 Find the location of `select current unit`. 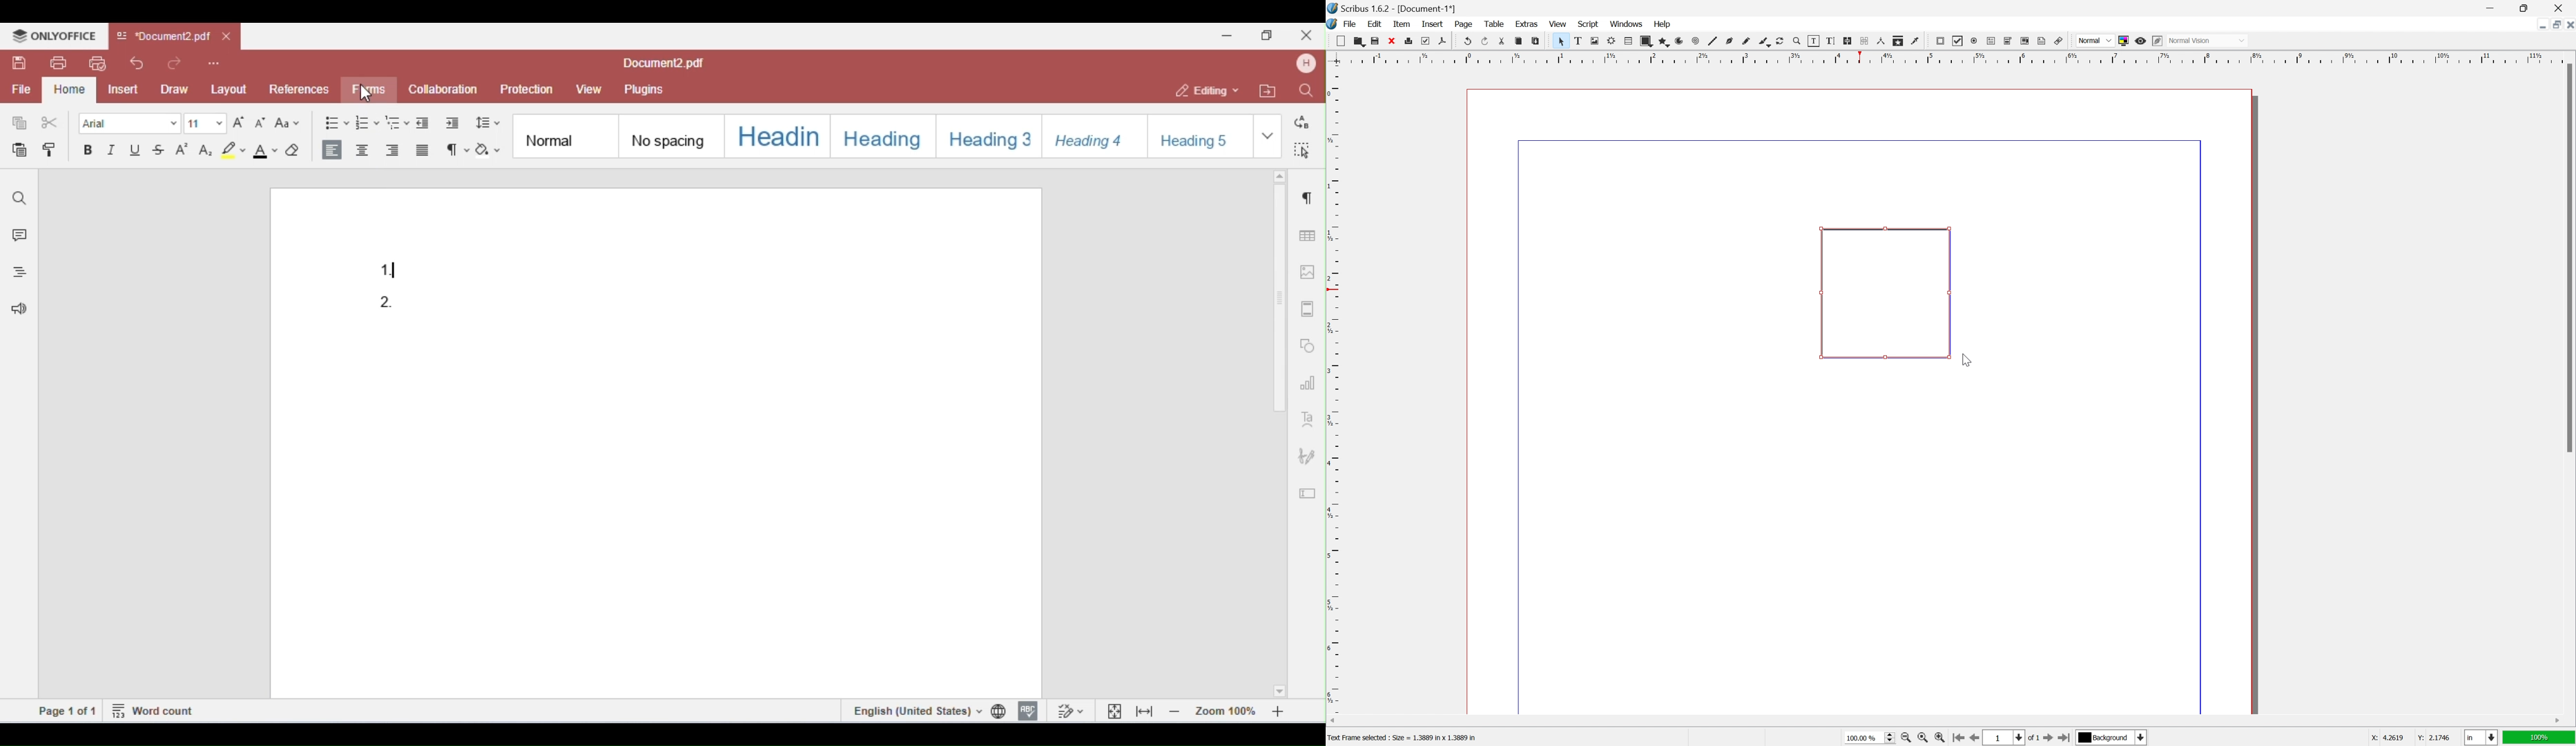

select current unit is located at coordinates (2481, 738).